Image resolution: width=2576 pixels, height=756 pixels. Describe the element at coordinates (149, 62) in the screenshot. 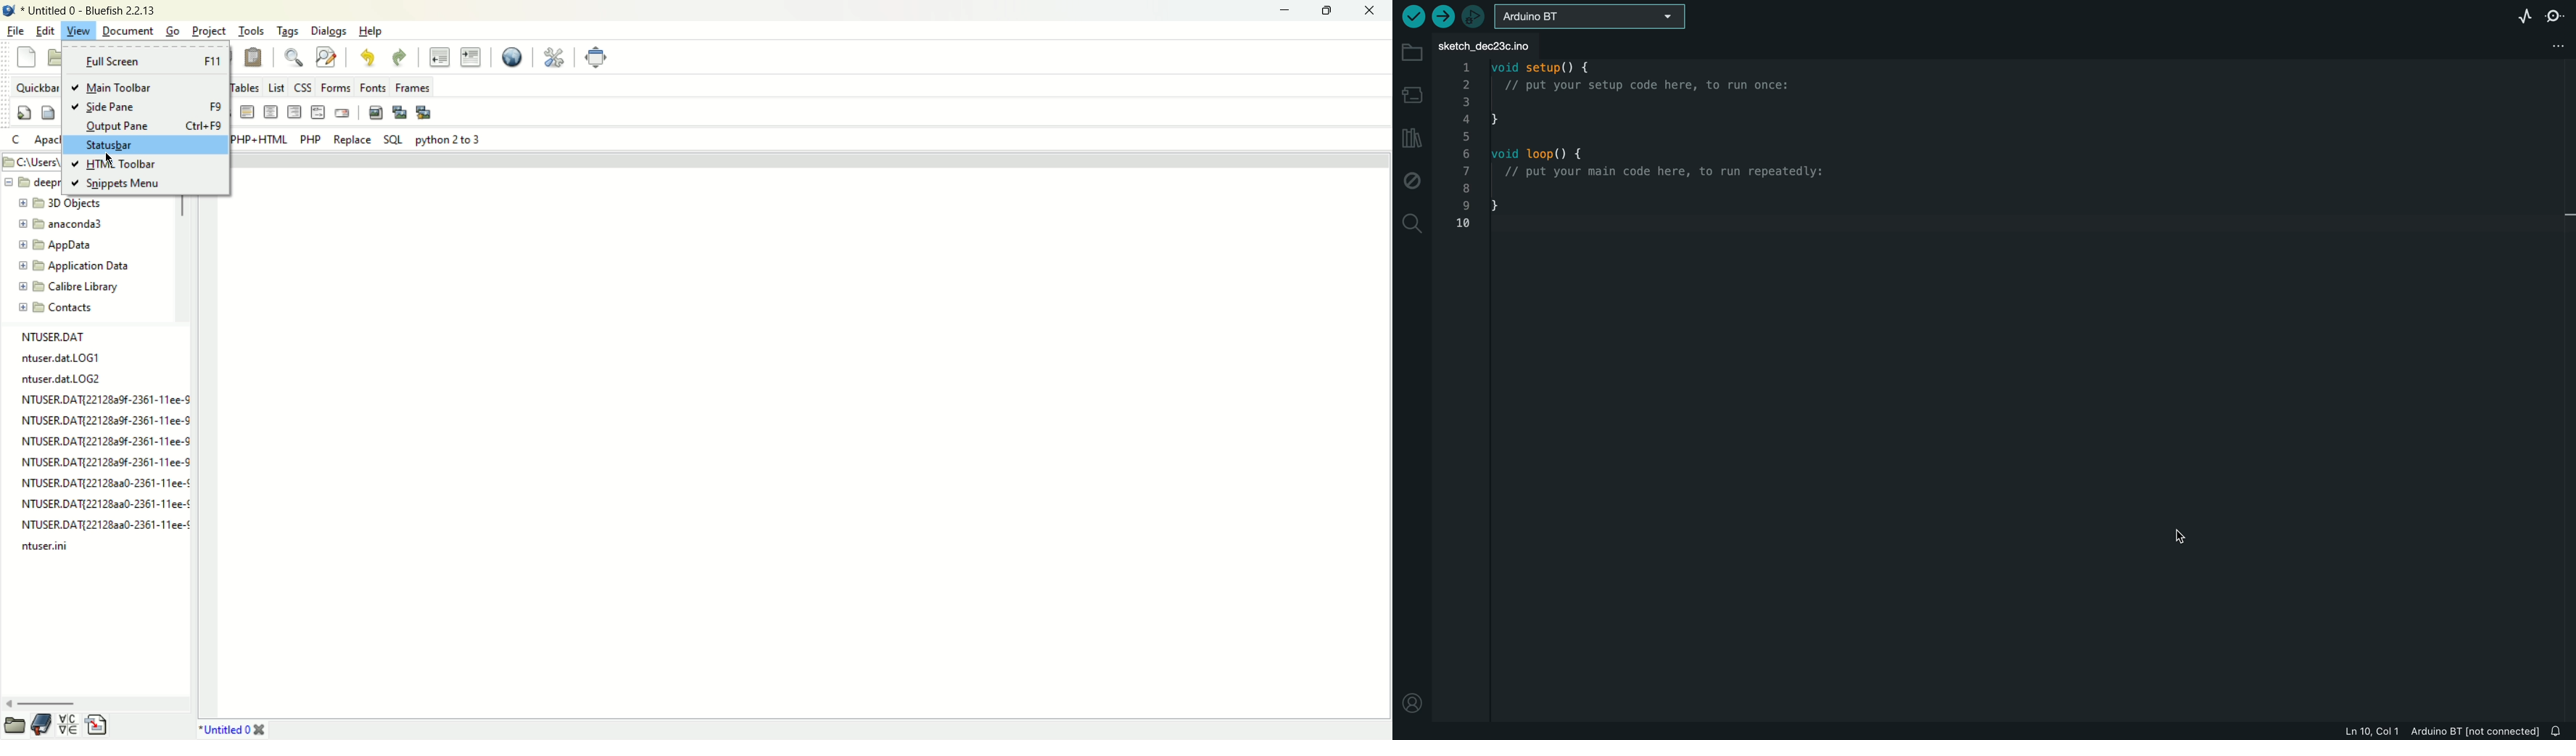

I see `full screen` at that location.